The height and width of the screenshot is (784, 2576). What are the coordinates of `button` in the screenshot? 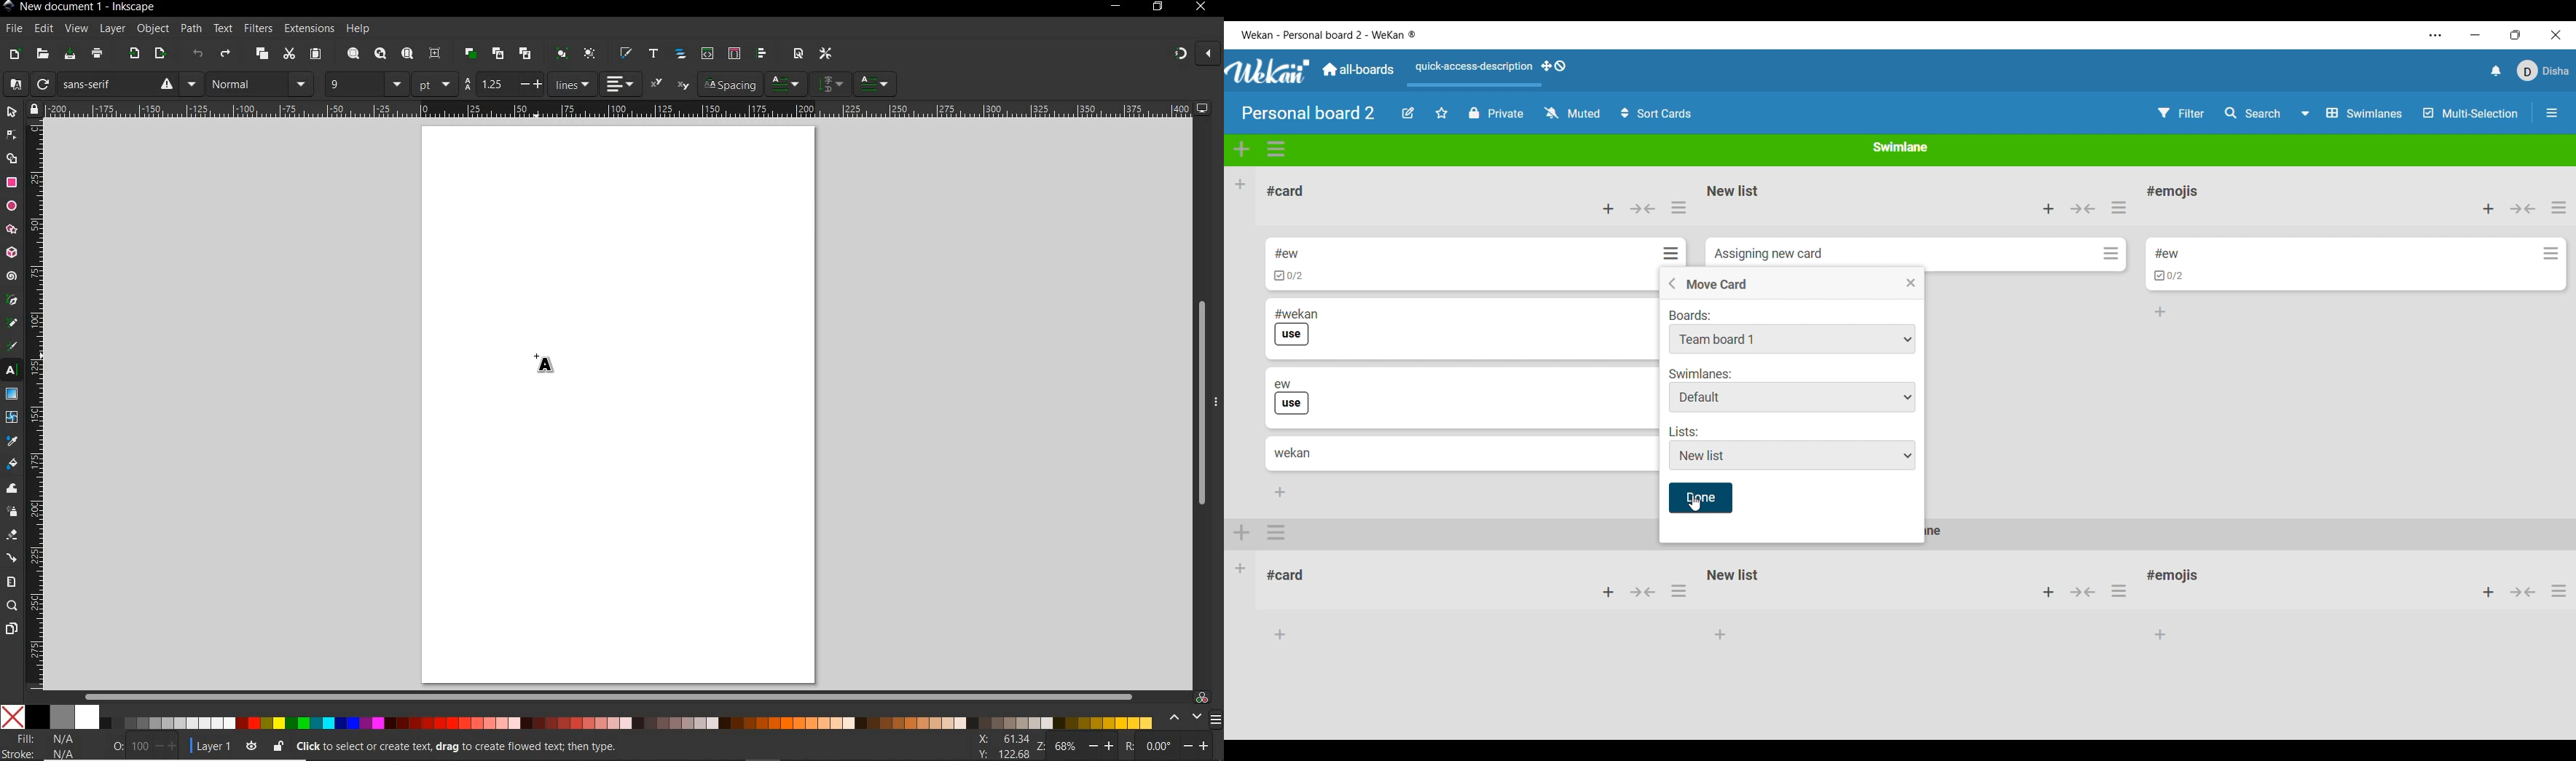 It's located at (1645, 595).